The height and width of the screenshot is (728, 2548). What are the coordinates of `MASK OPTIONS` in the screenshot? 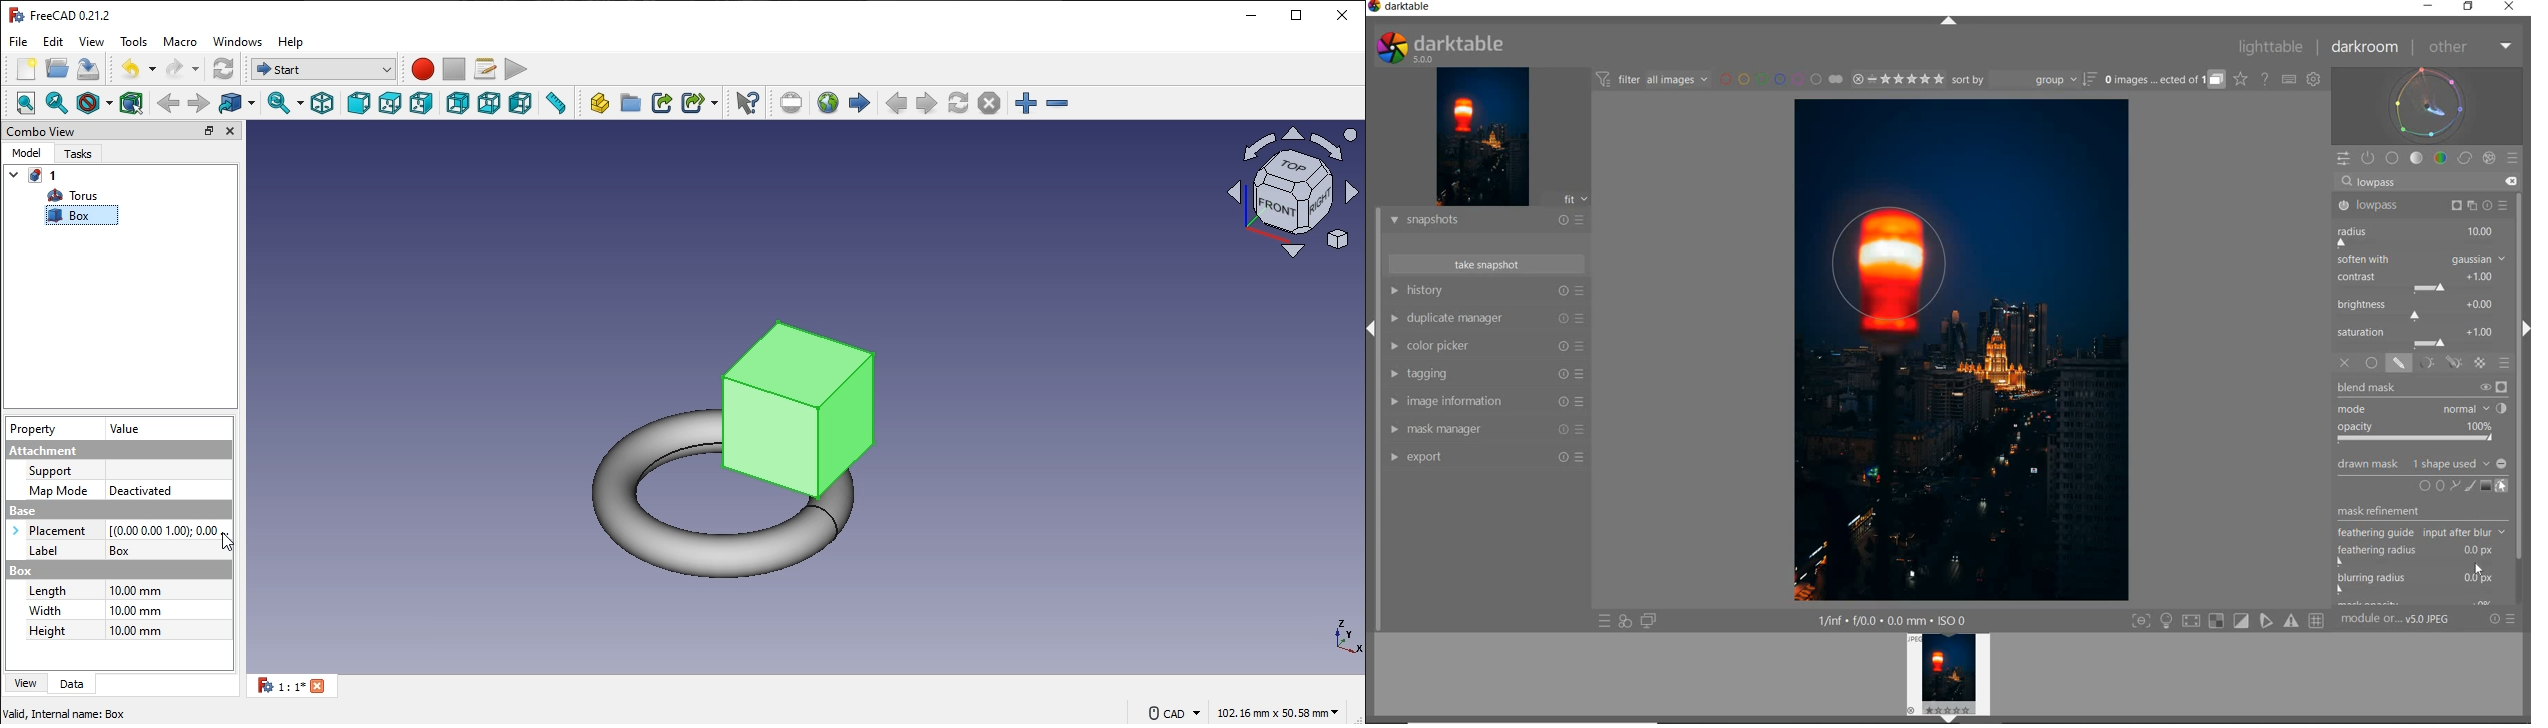 It's located at (2438, 363).